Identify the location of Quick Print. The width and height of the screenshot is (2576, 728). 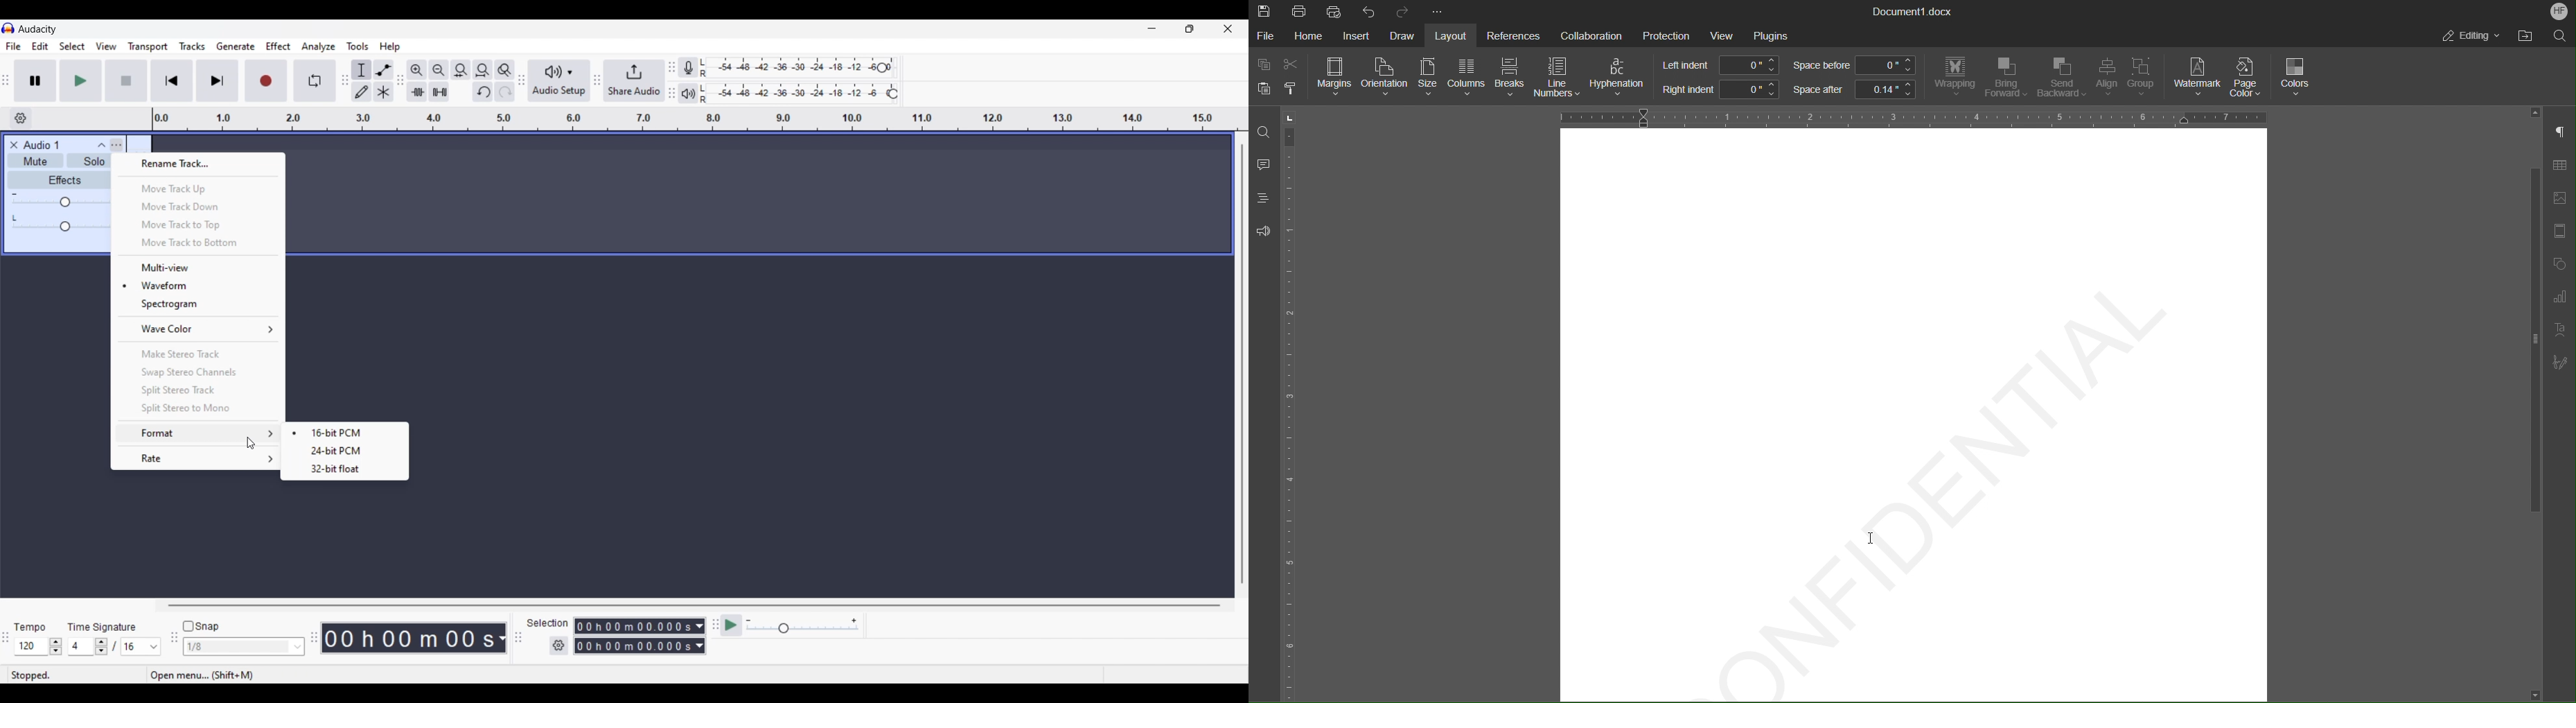
(1335, 11).